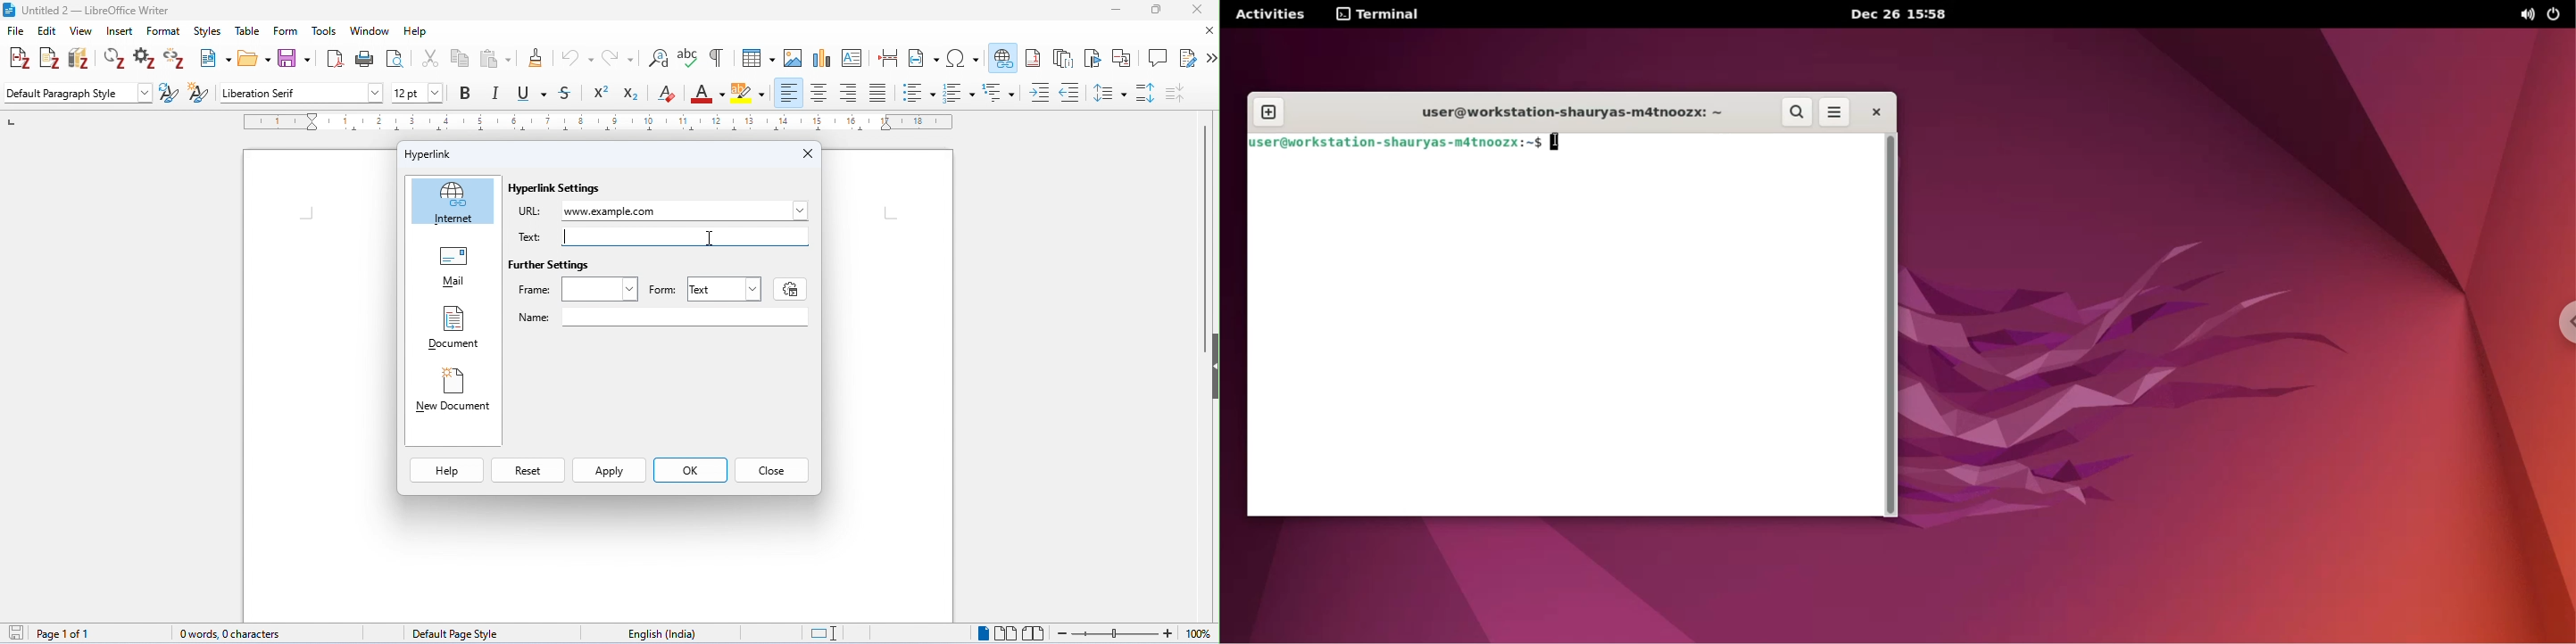  I want to click on Help, so click(451, 470).